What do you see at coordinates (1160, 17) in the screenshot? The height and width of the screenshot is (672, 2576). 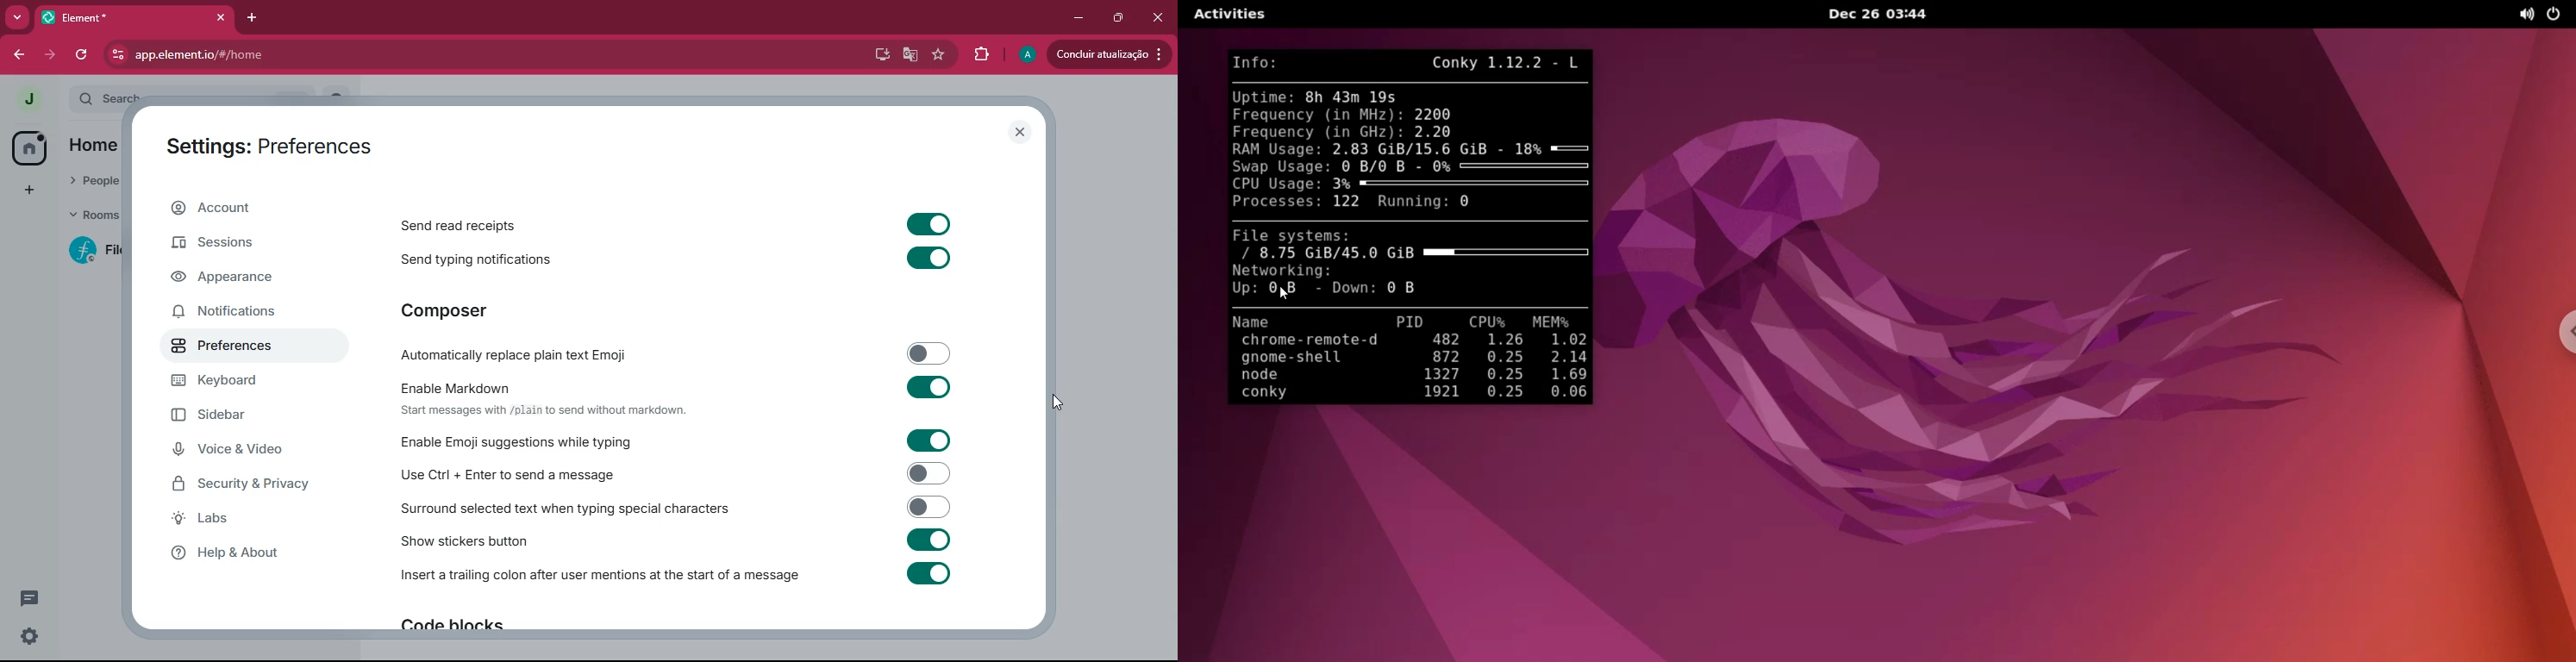 I see `close` at bounding box center [1160, 17].